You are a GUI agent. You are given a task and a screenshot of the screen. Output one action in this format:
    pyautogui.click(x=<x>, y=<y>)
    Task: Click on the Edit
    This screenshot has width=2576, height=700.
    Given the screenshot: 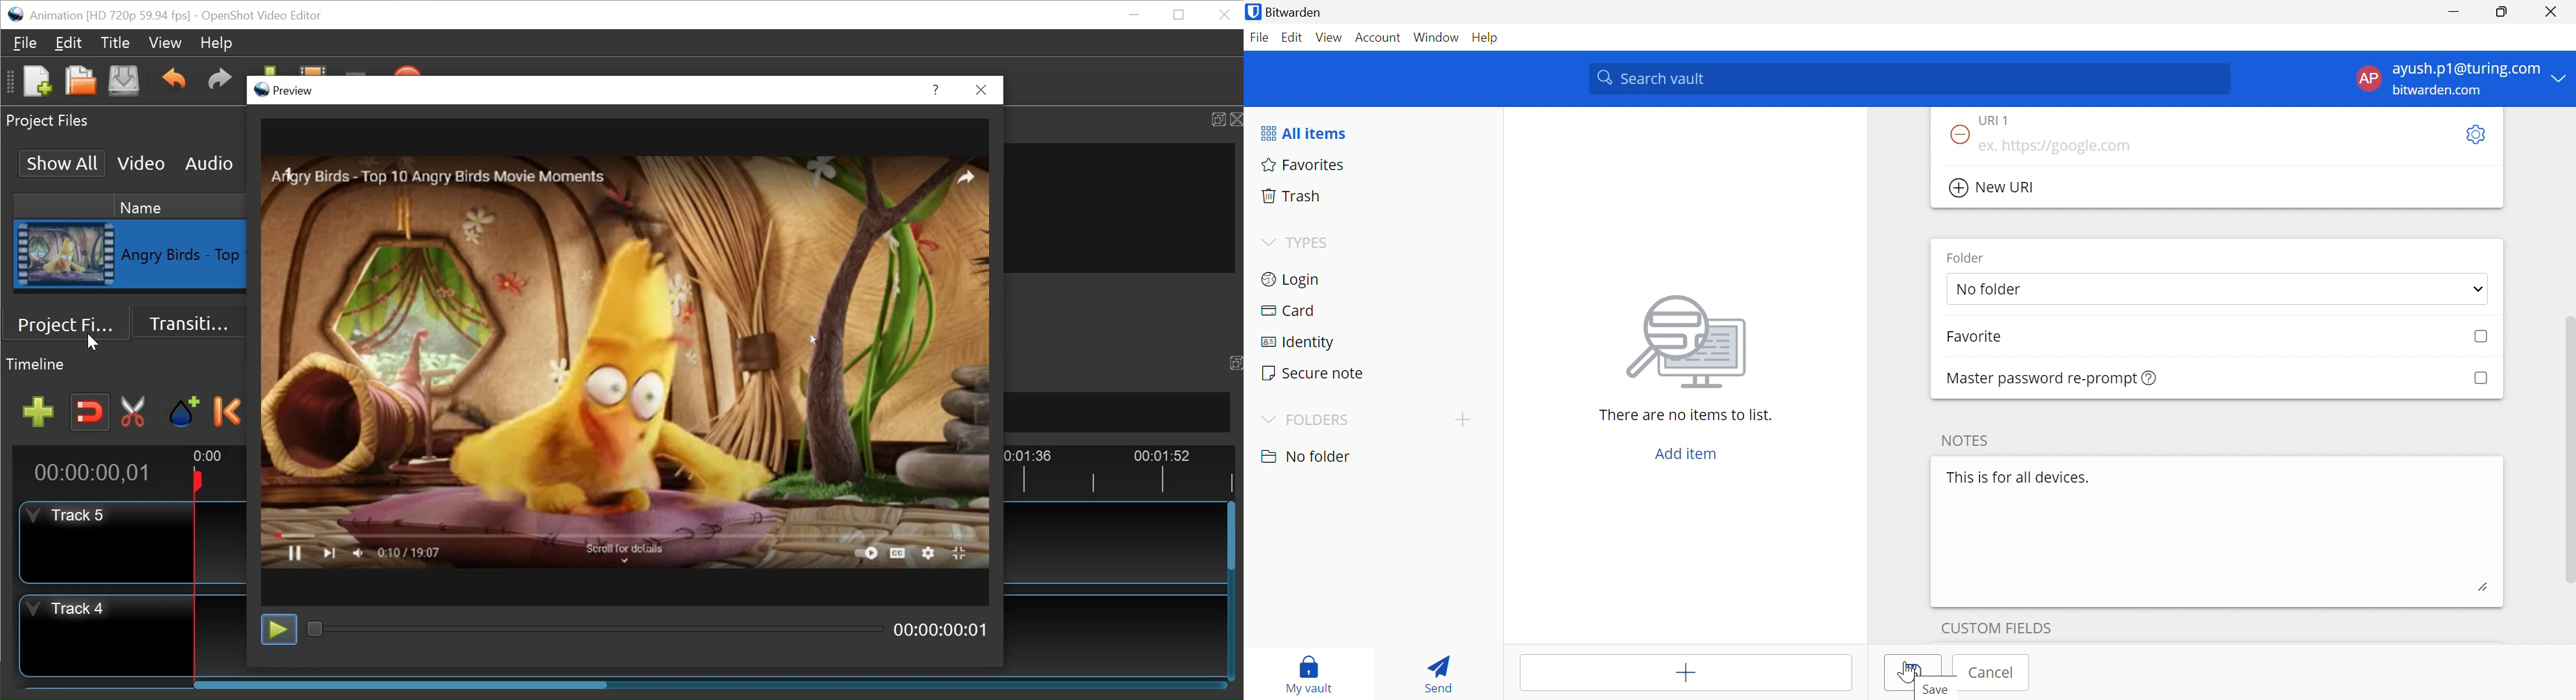 What is the action you would take?
    pyautogui.click(x=69, y=43)
    